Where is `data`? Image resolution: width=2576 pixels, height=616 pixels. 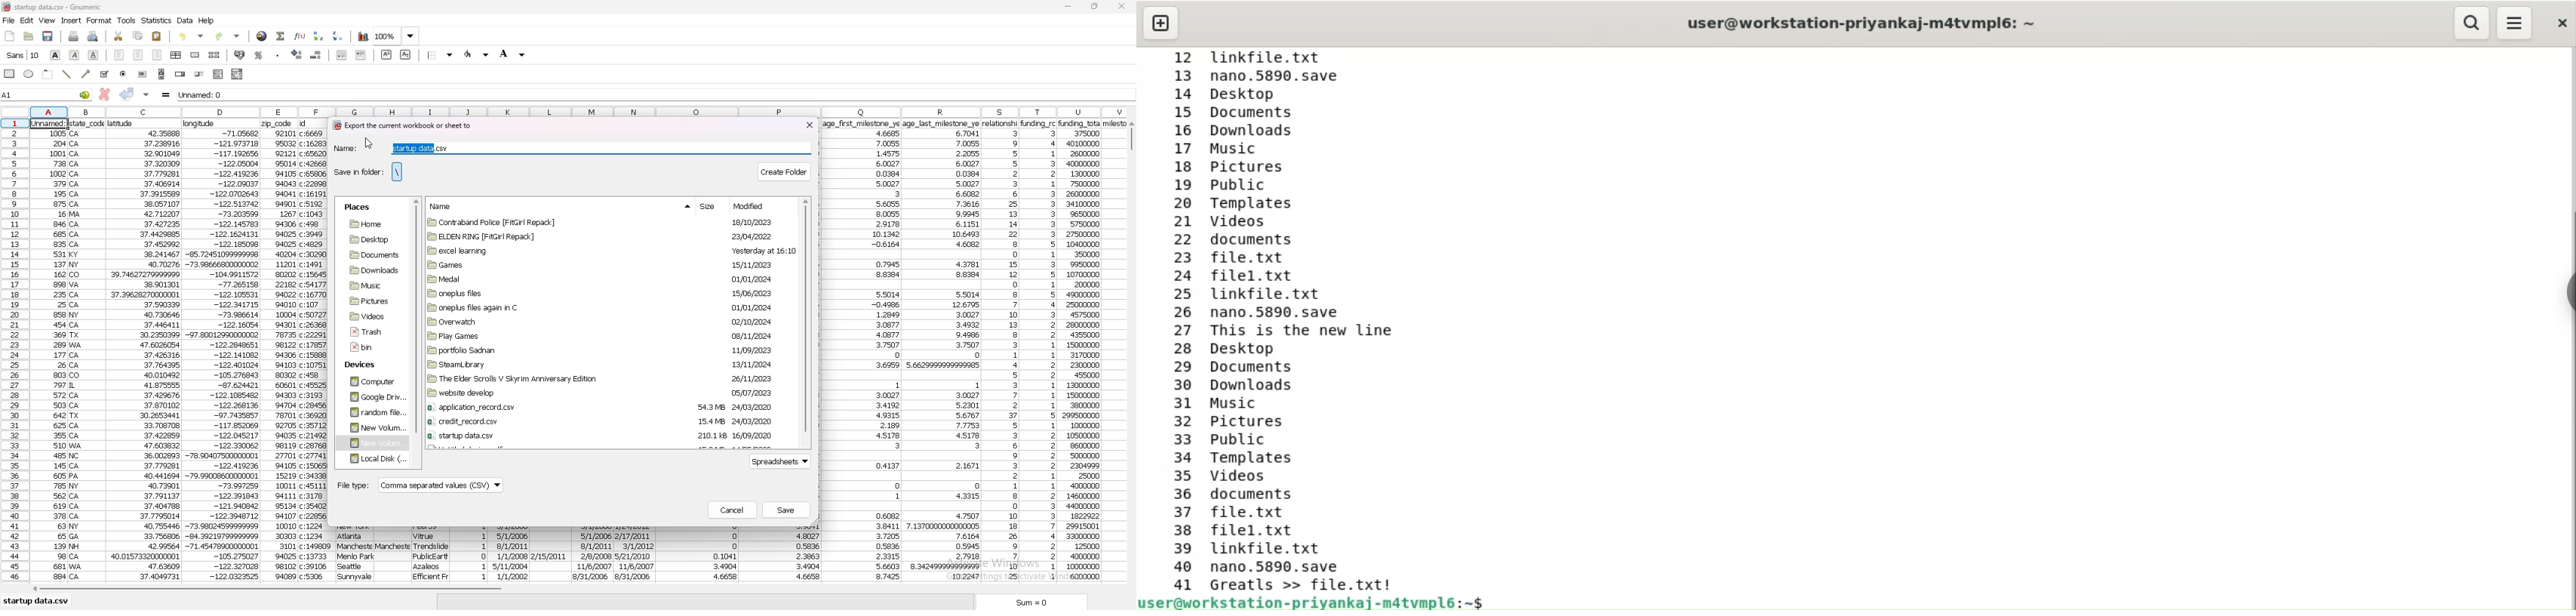 data is located at coordinates (635, 552).